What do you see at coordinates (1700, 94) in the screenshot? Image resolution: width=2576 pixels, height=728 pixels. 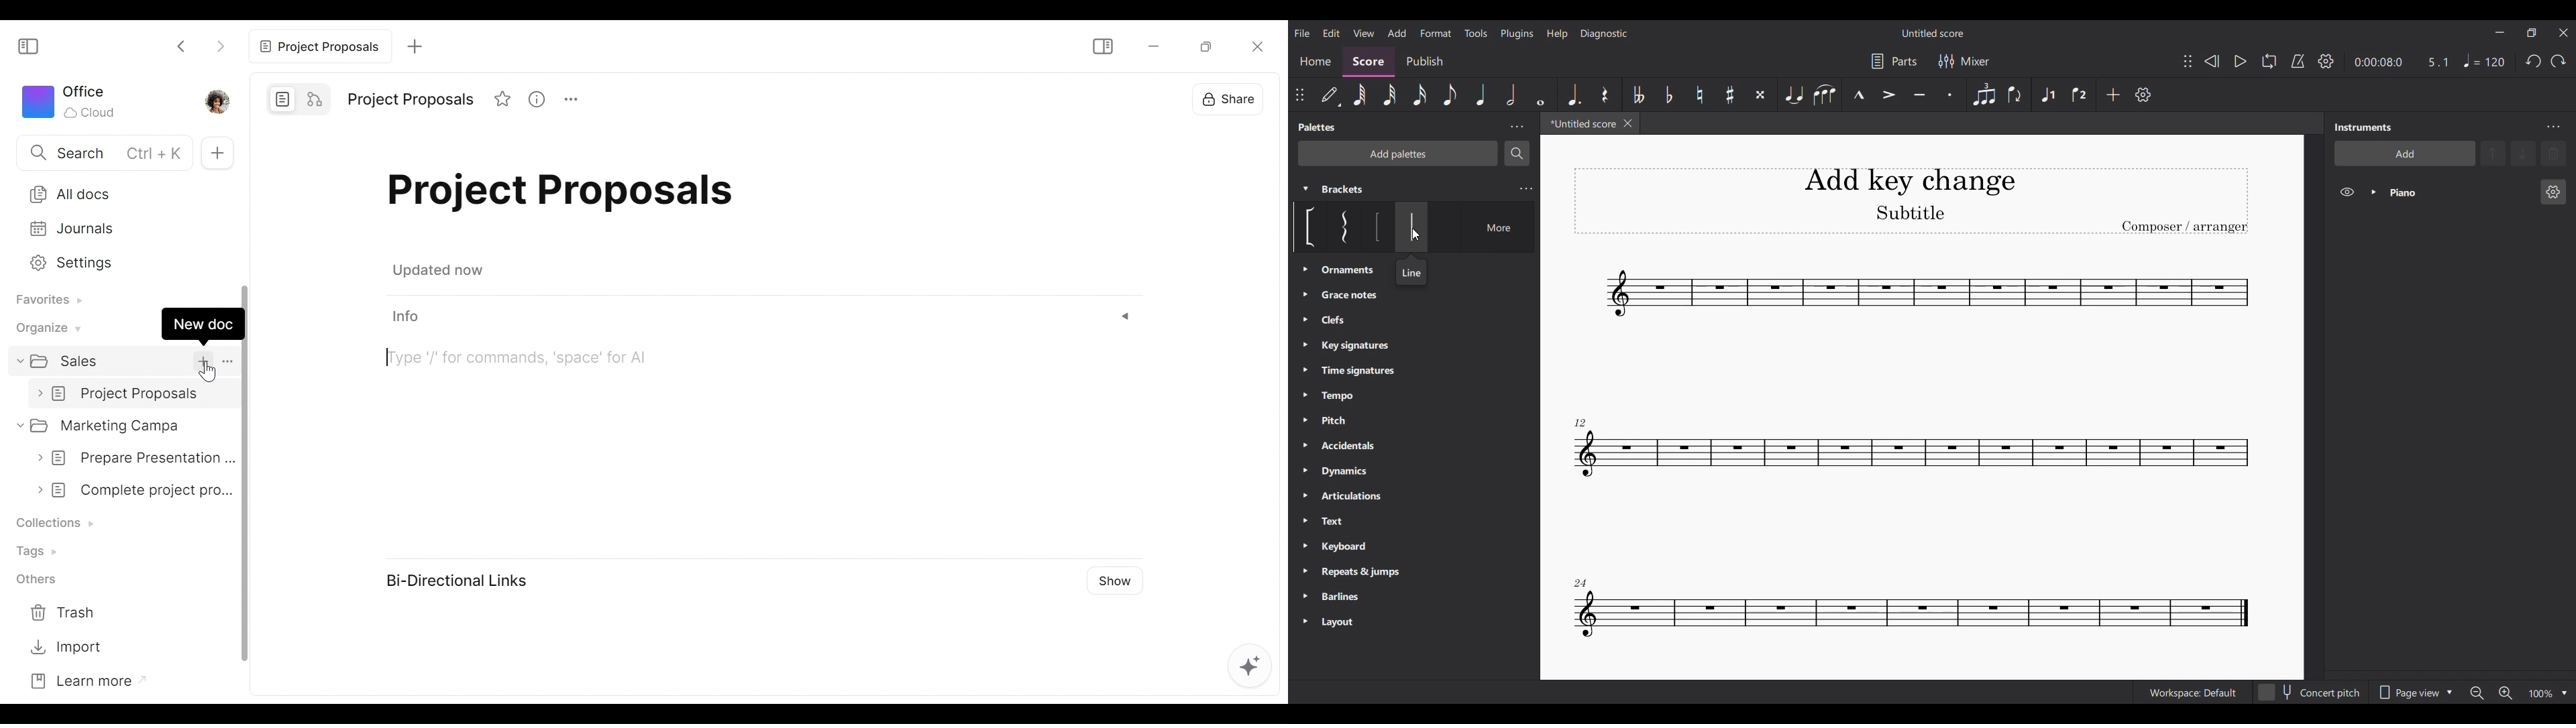 I see `Toggle natural` at bounding box center [1700, 94].